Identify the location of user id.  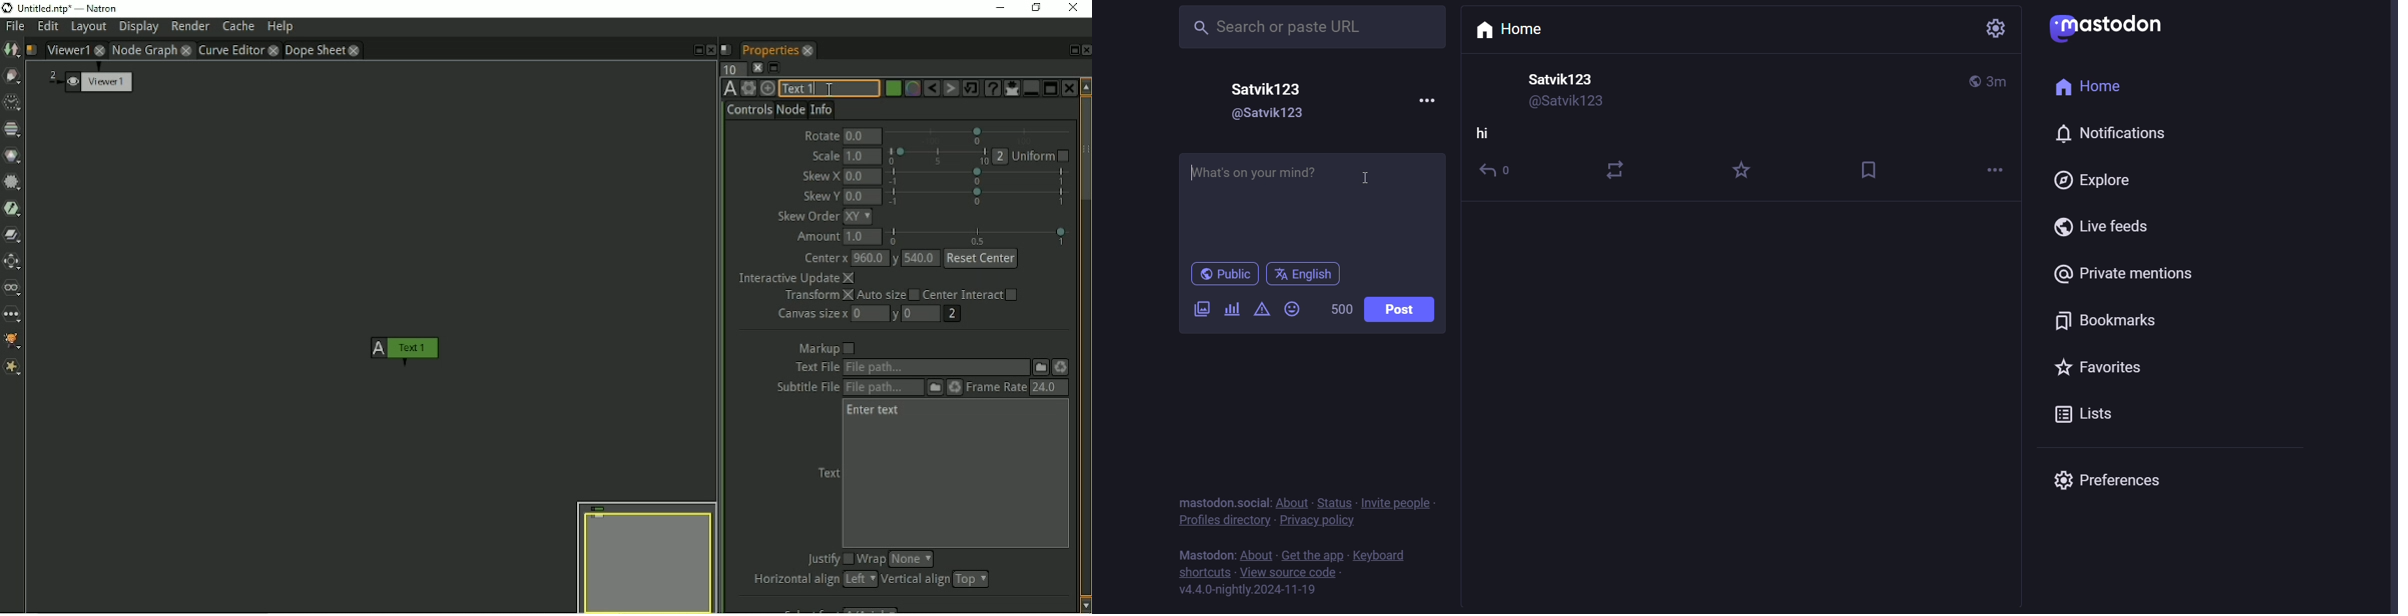
(1571, 103).